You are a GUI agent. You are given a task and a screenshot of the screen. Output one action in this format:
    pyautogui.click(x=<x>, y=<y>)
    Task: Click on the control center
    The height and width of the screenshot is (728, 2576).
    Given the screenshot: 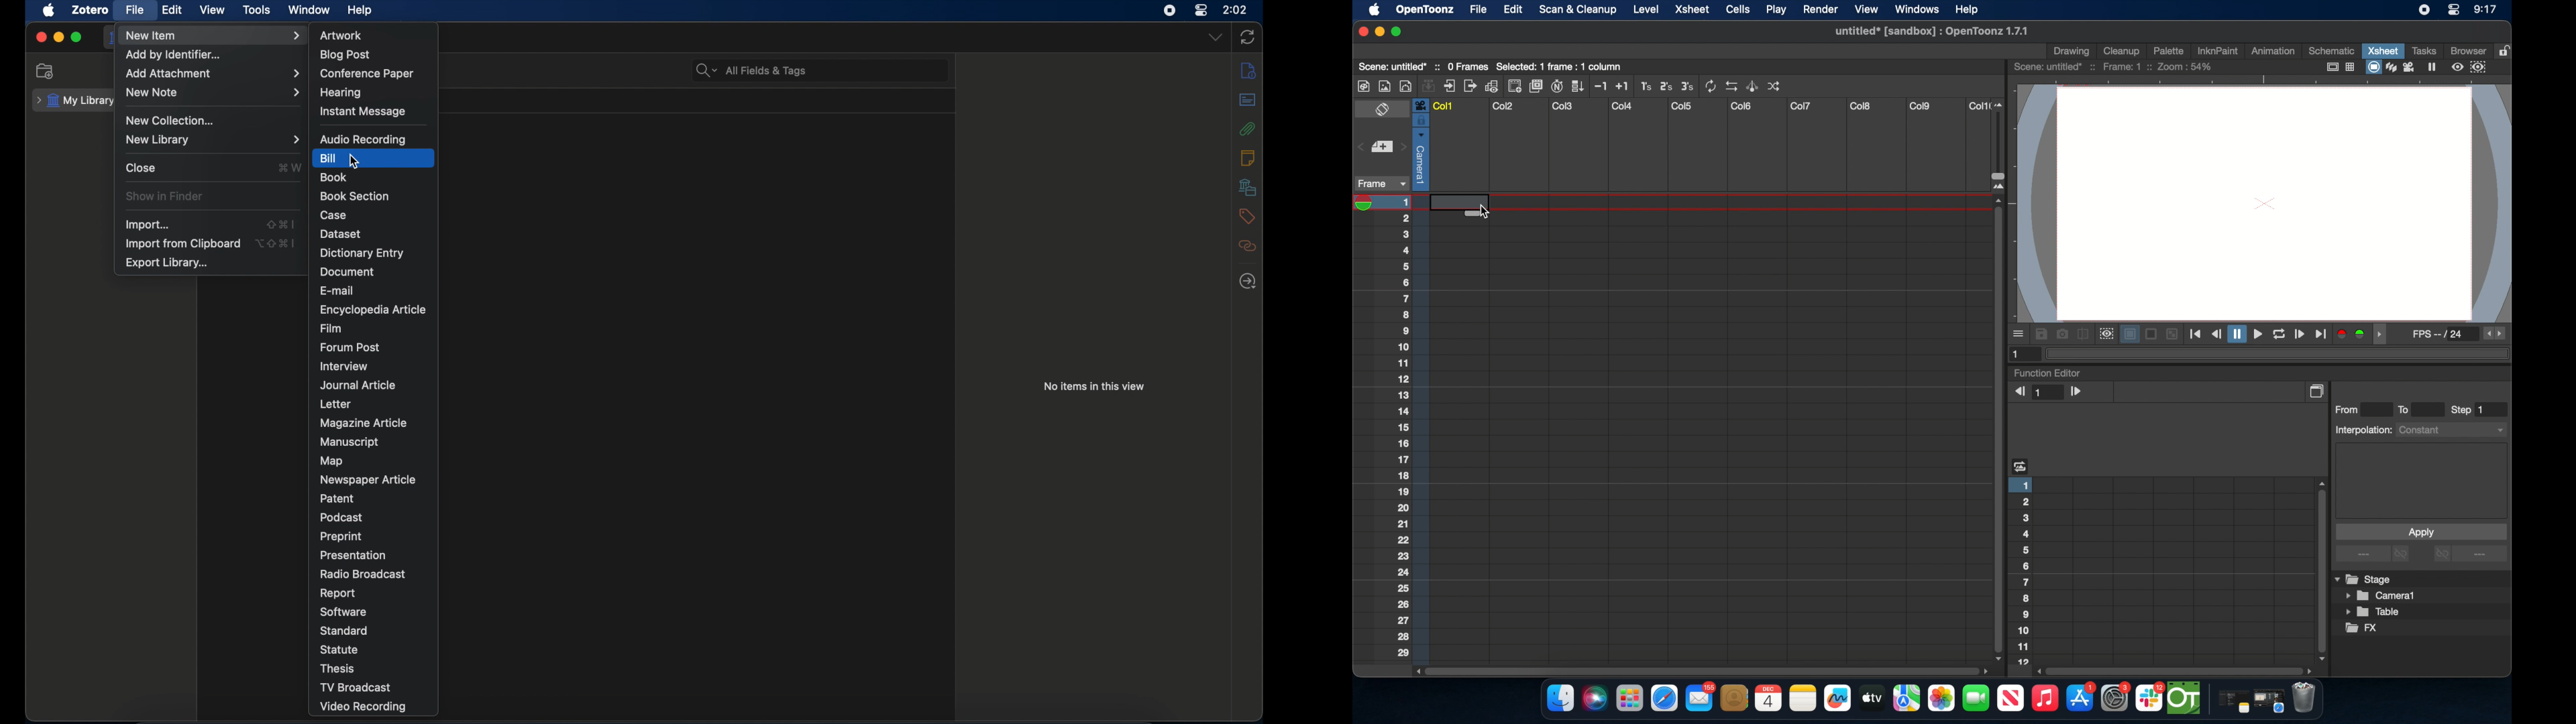 What is the action you would take?
    pyautogui.click(x=1202, y=10)
    